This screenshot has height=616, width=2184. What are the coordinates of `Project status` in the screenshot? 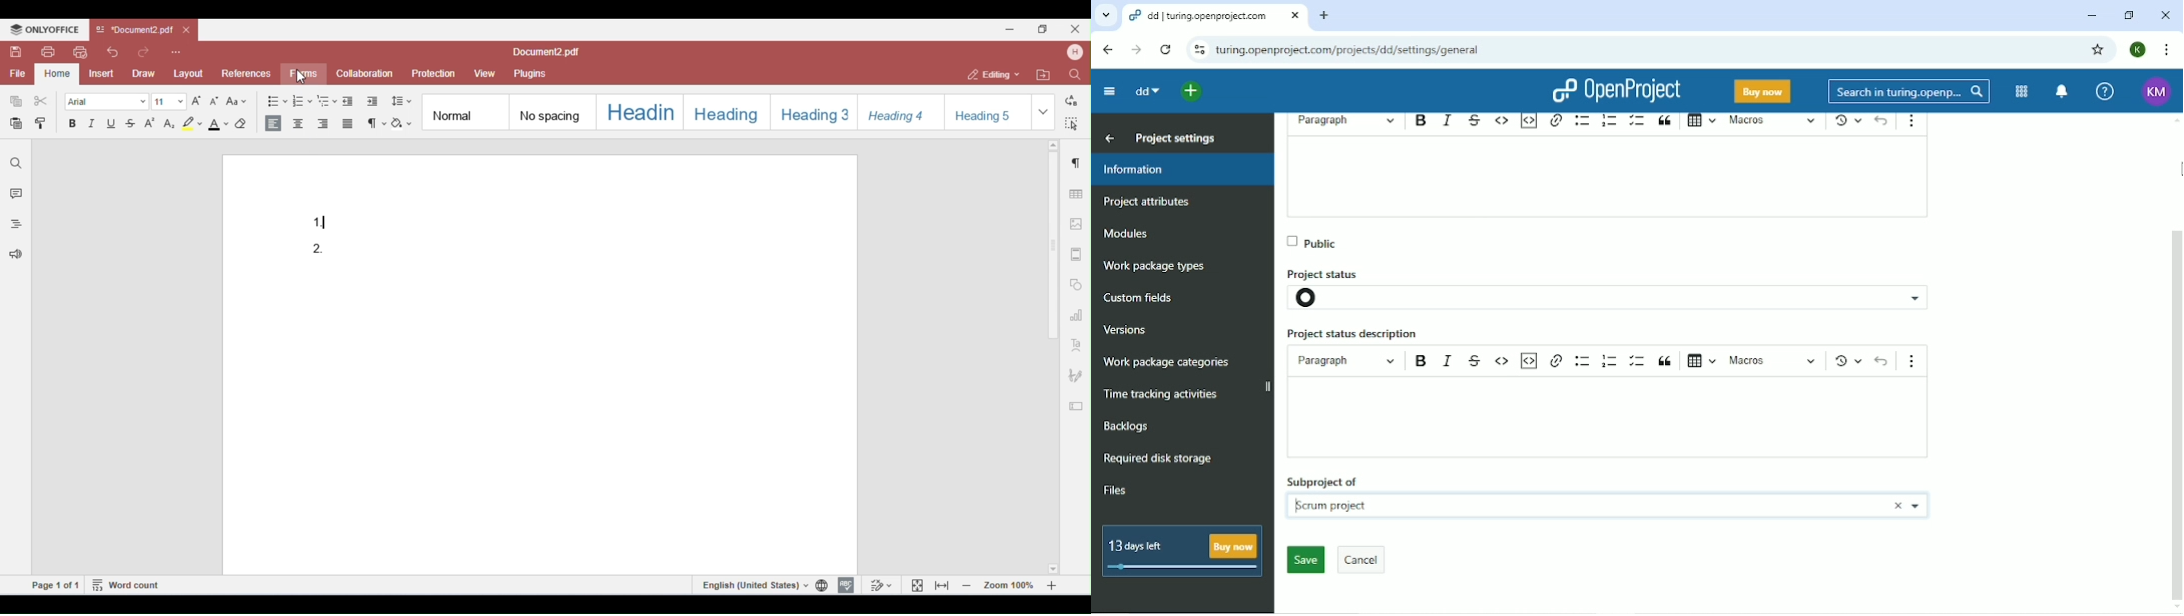 It's located at (1334, 269).